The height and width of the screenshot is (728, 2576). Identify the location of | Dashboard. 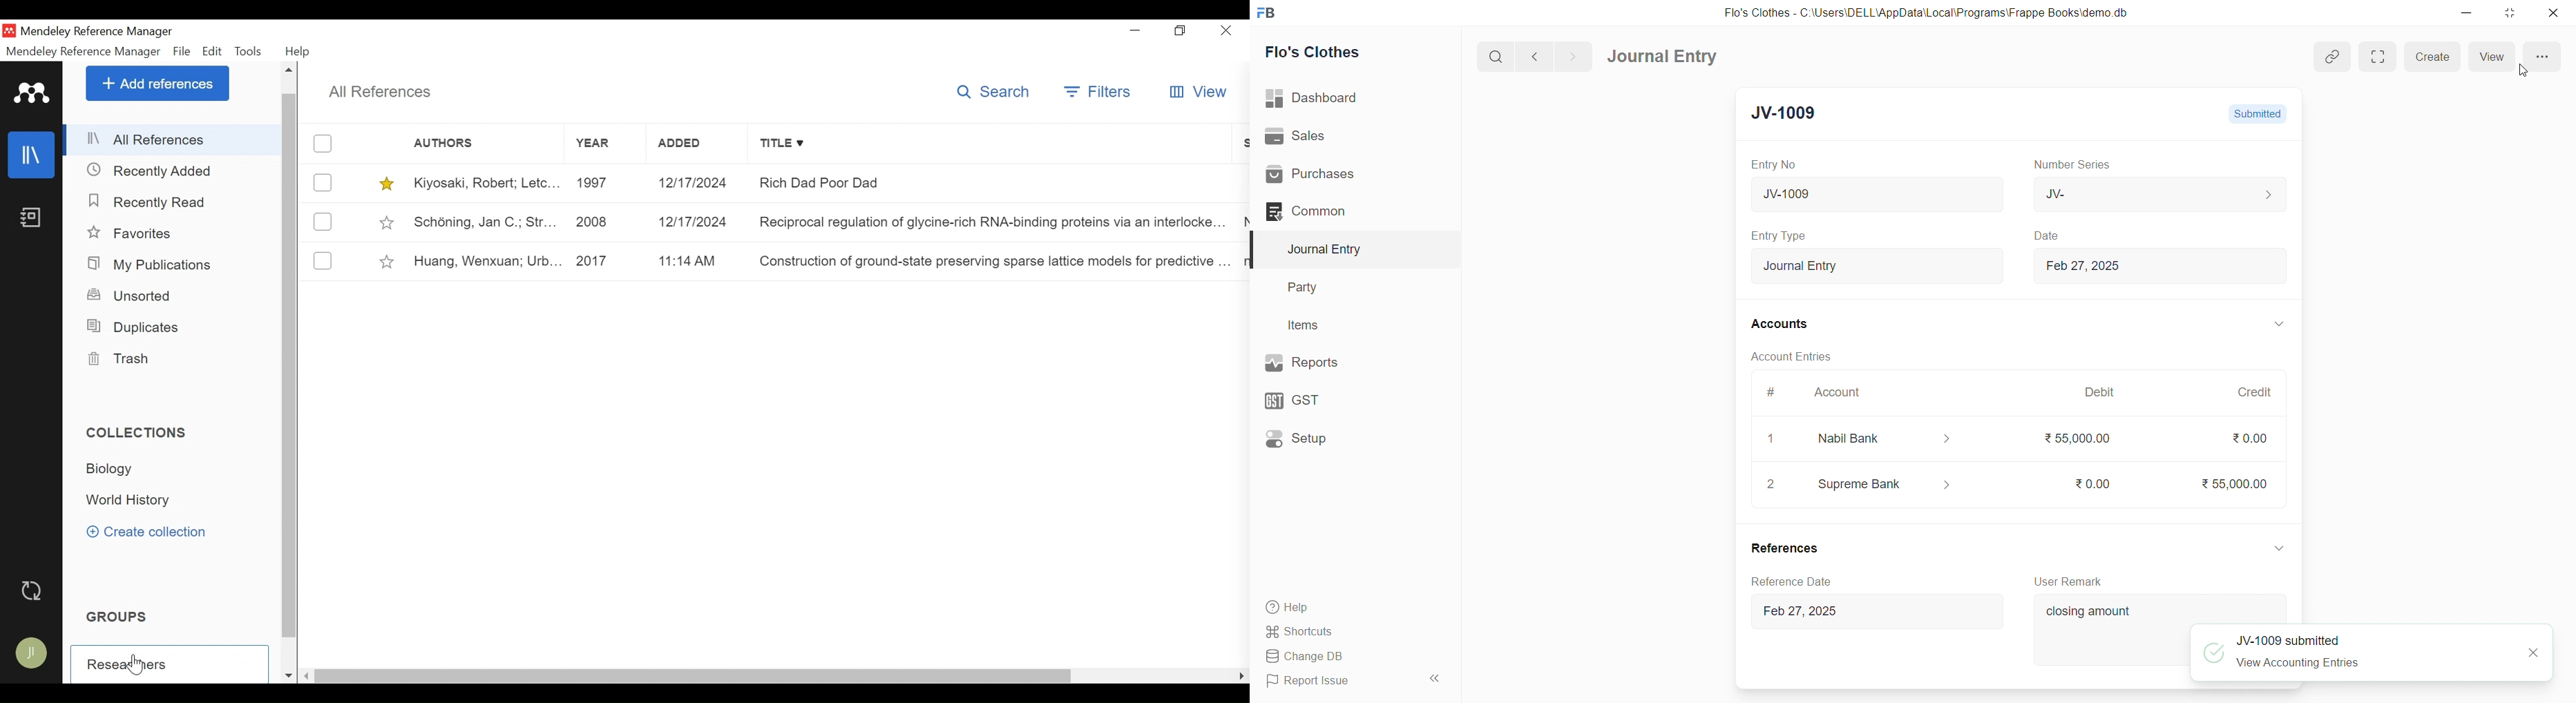
(1325, 99).